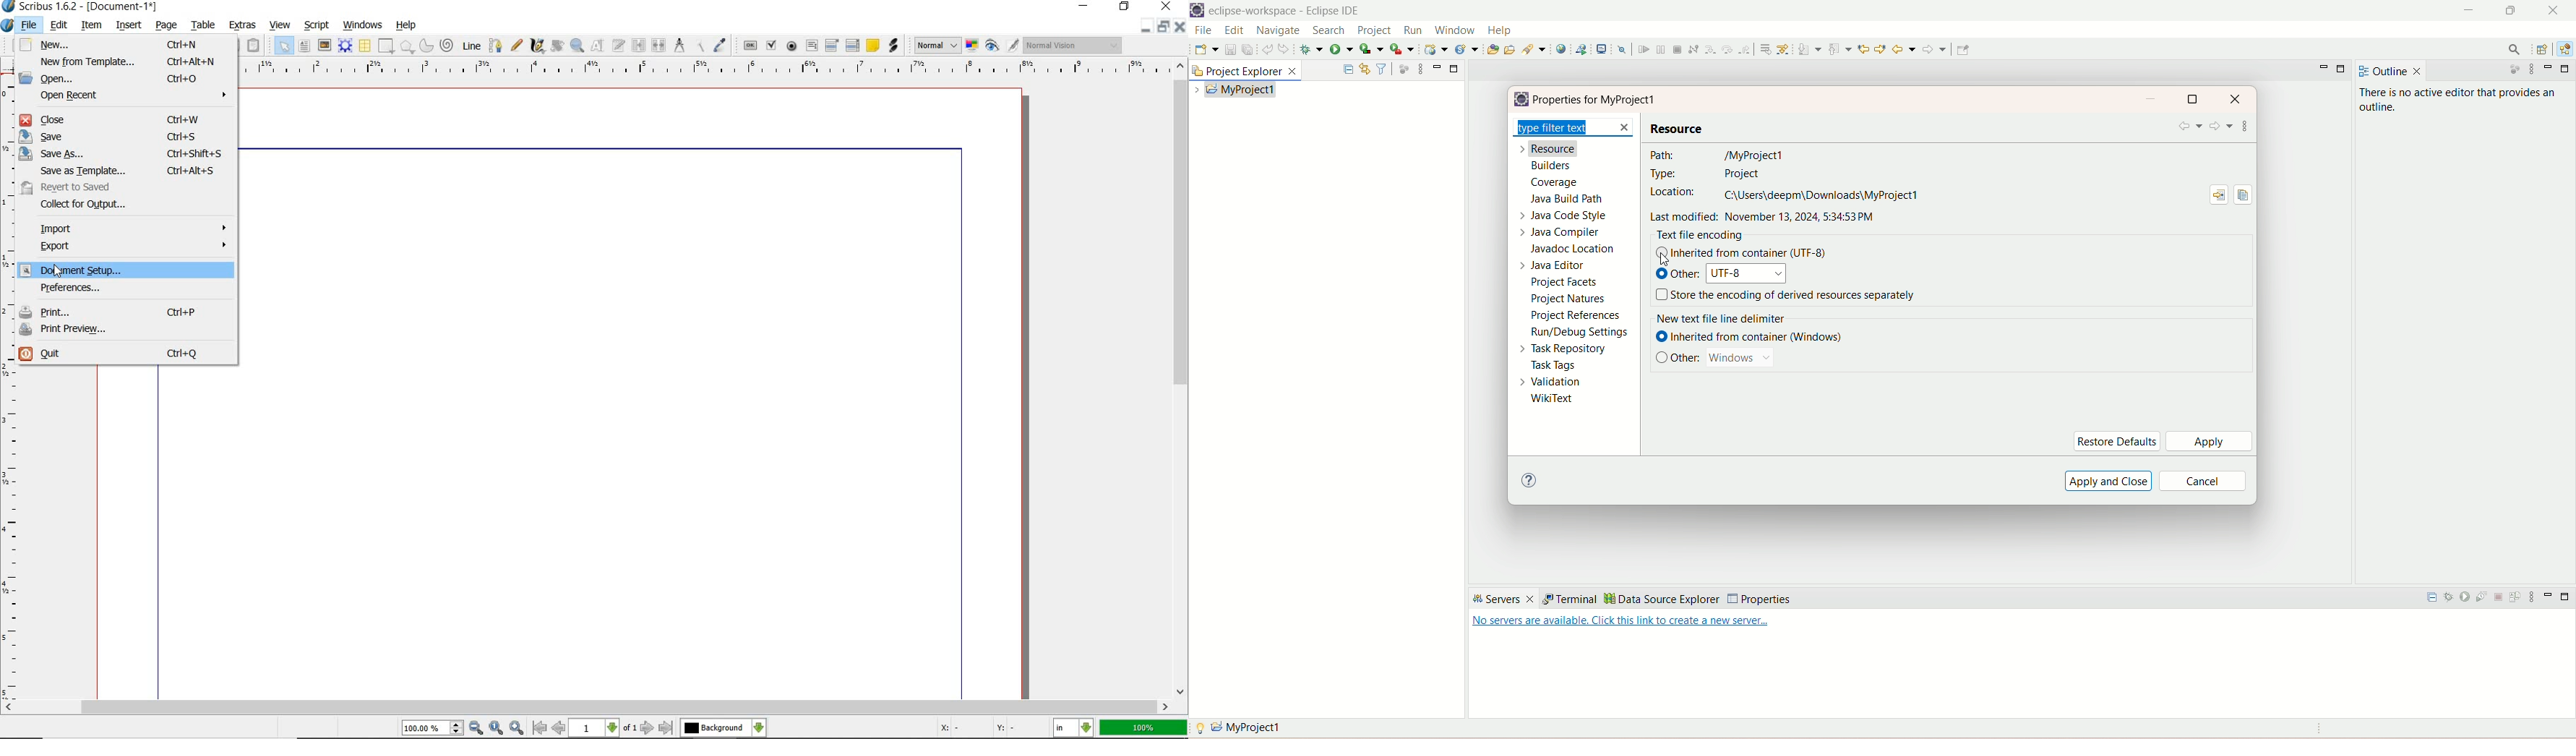 The height and width of the screenshot is (756, 2576). Describe the element at coordinates (127, 62) in the screenshot. I see `new from template` at that location.